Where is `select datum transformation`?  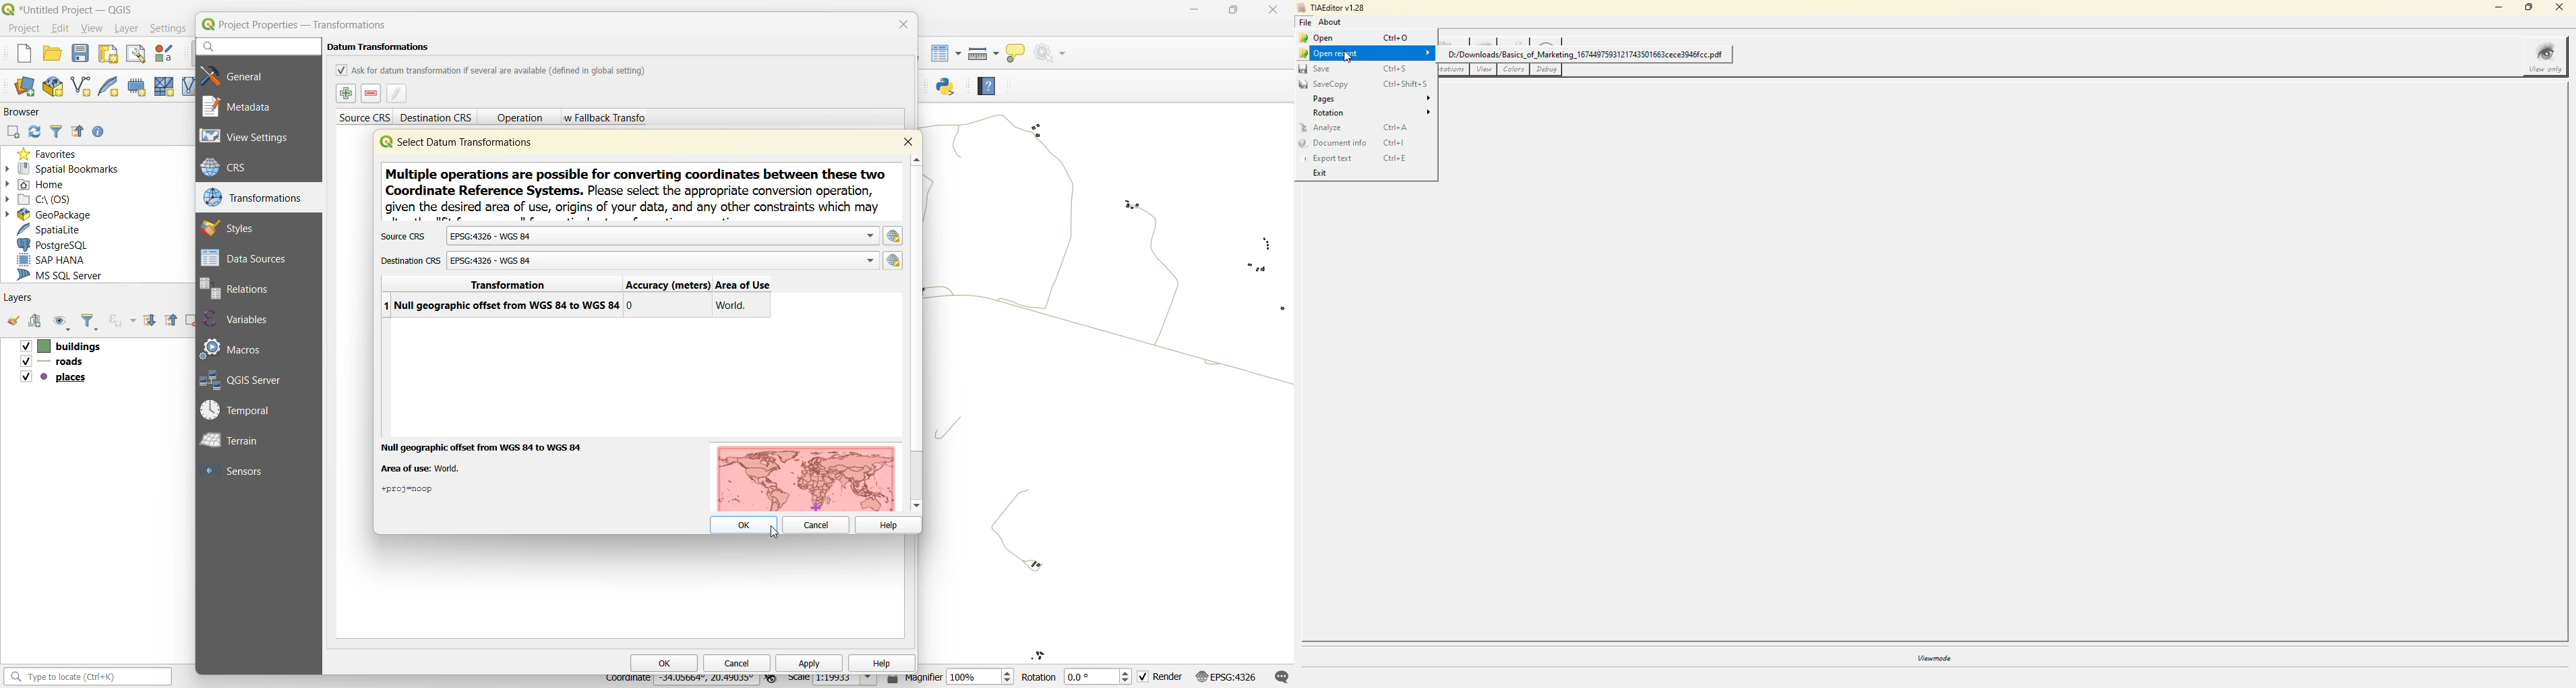
select datum transformation is located at coordinates (347, 94).